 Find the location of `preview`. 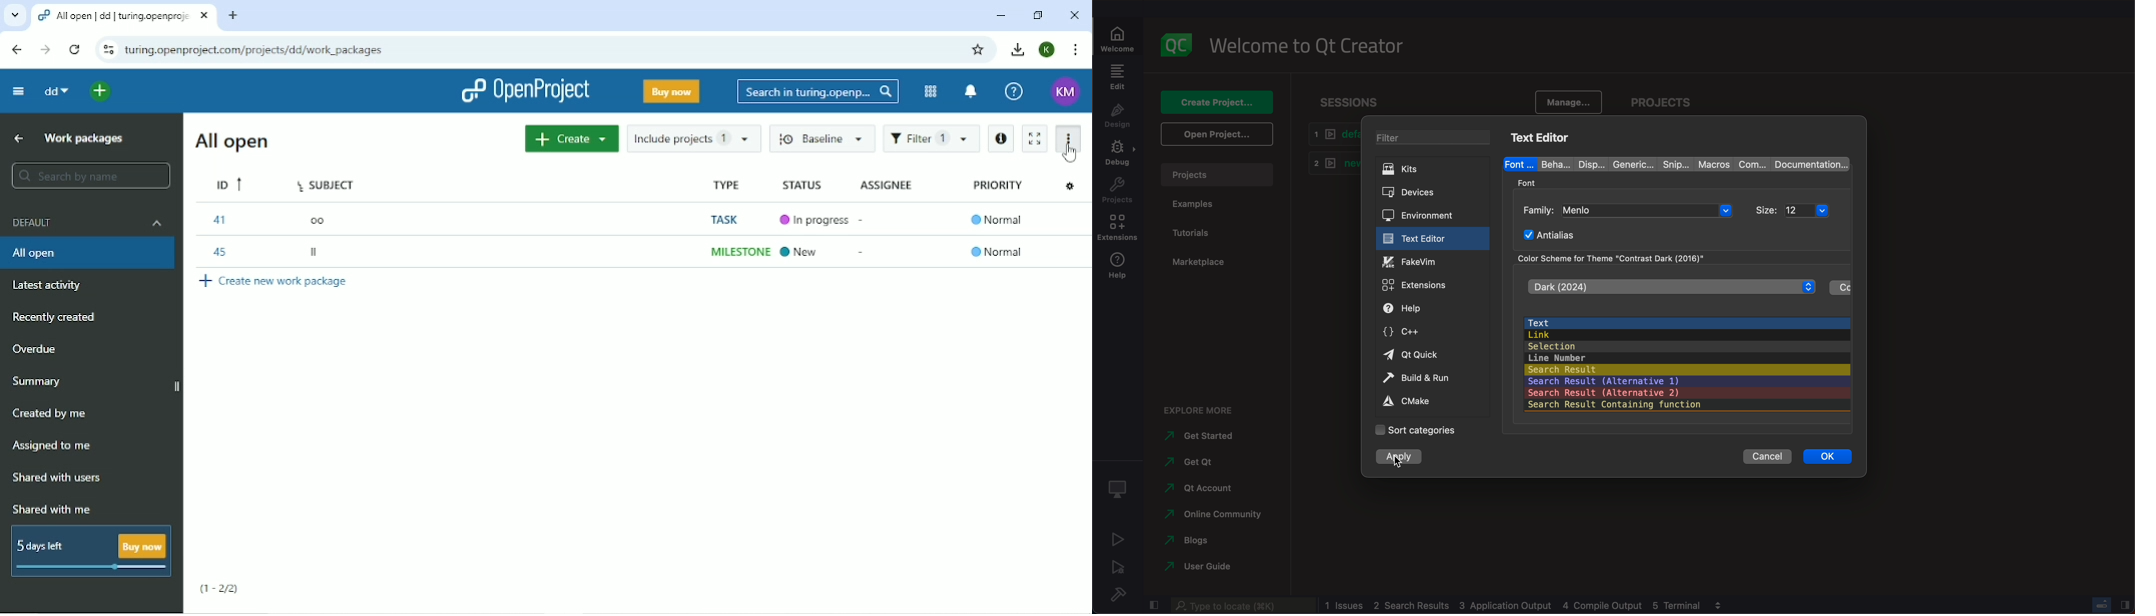

preview is located at coordinates (1688, 362).